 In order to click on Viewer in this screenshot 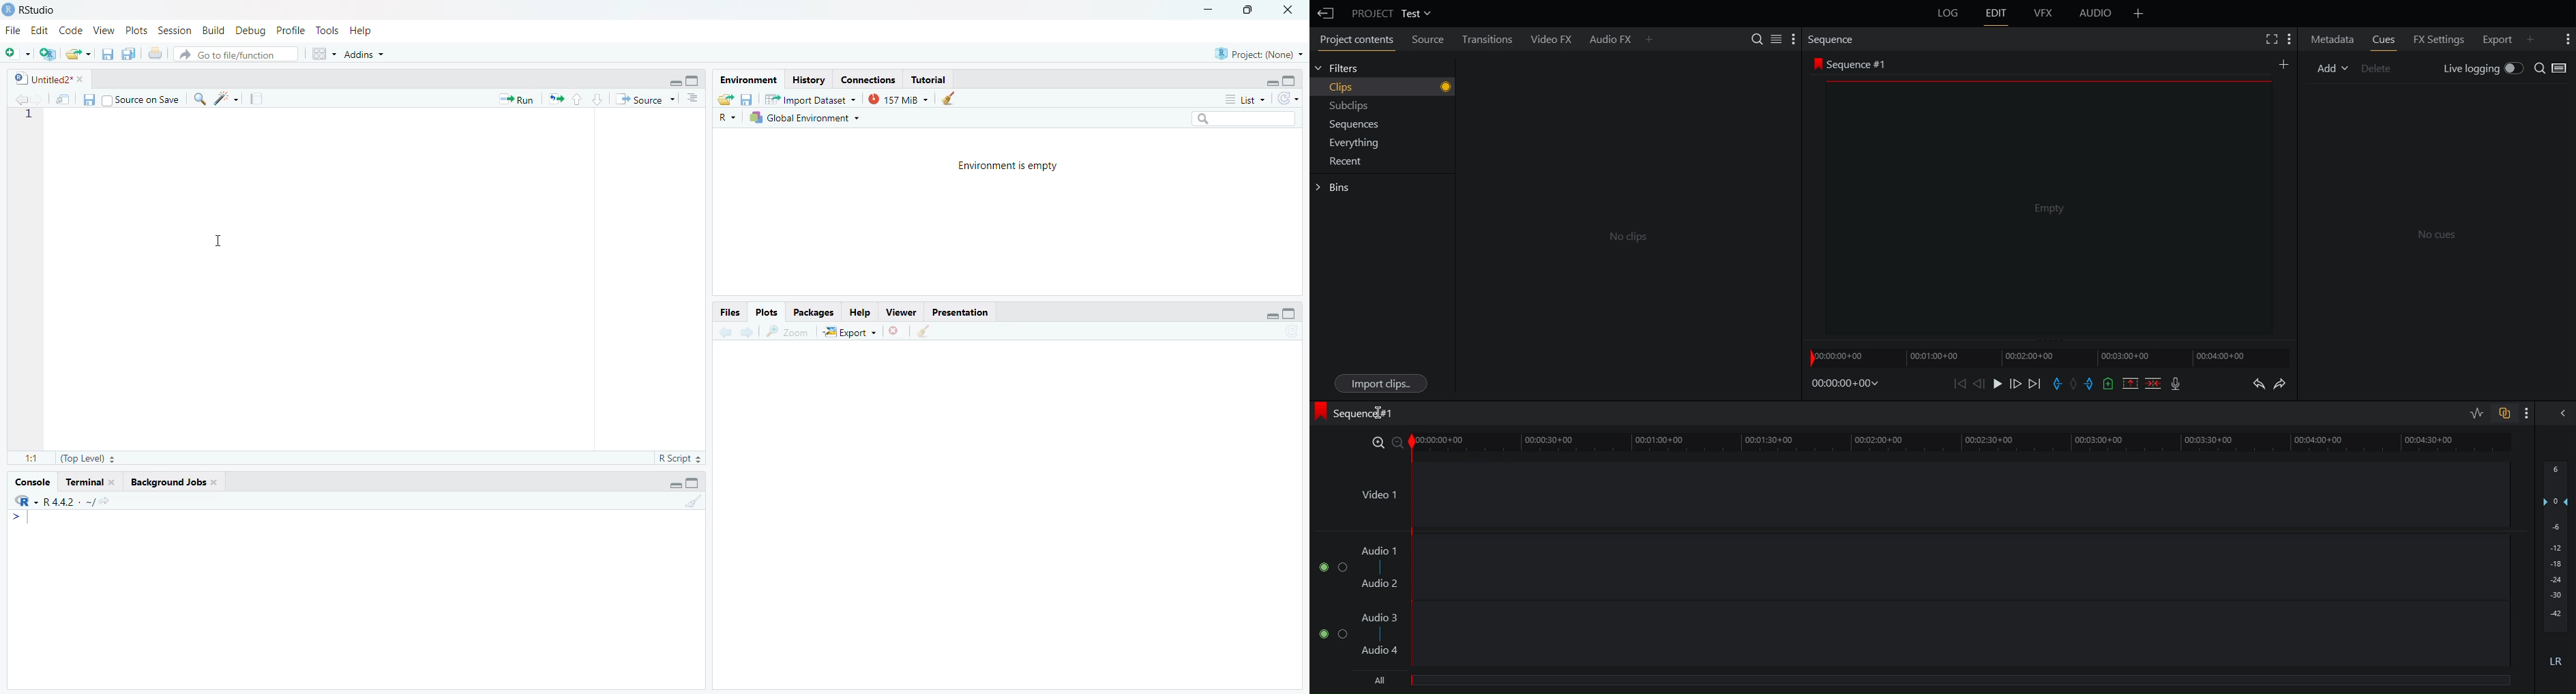, I will do `click(903, 312)`.